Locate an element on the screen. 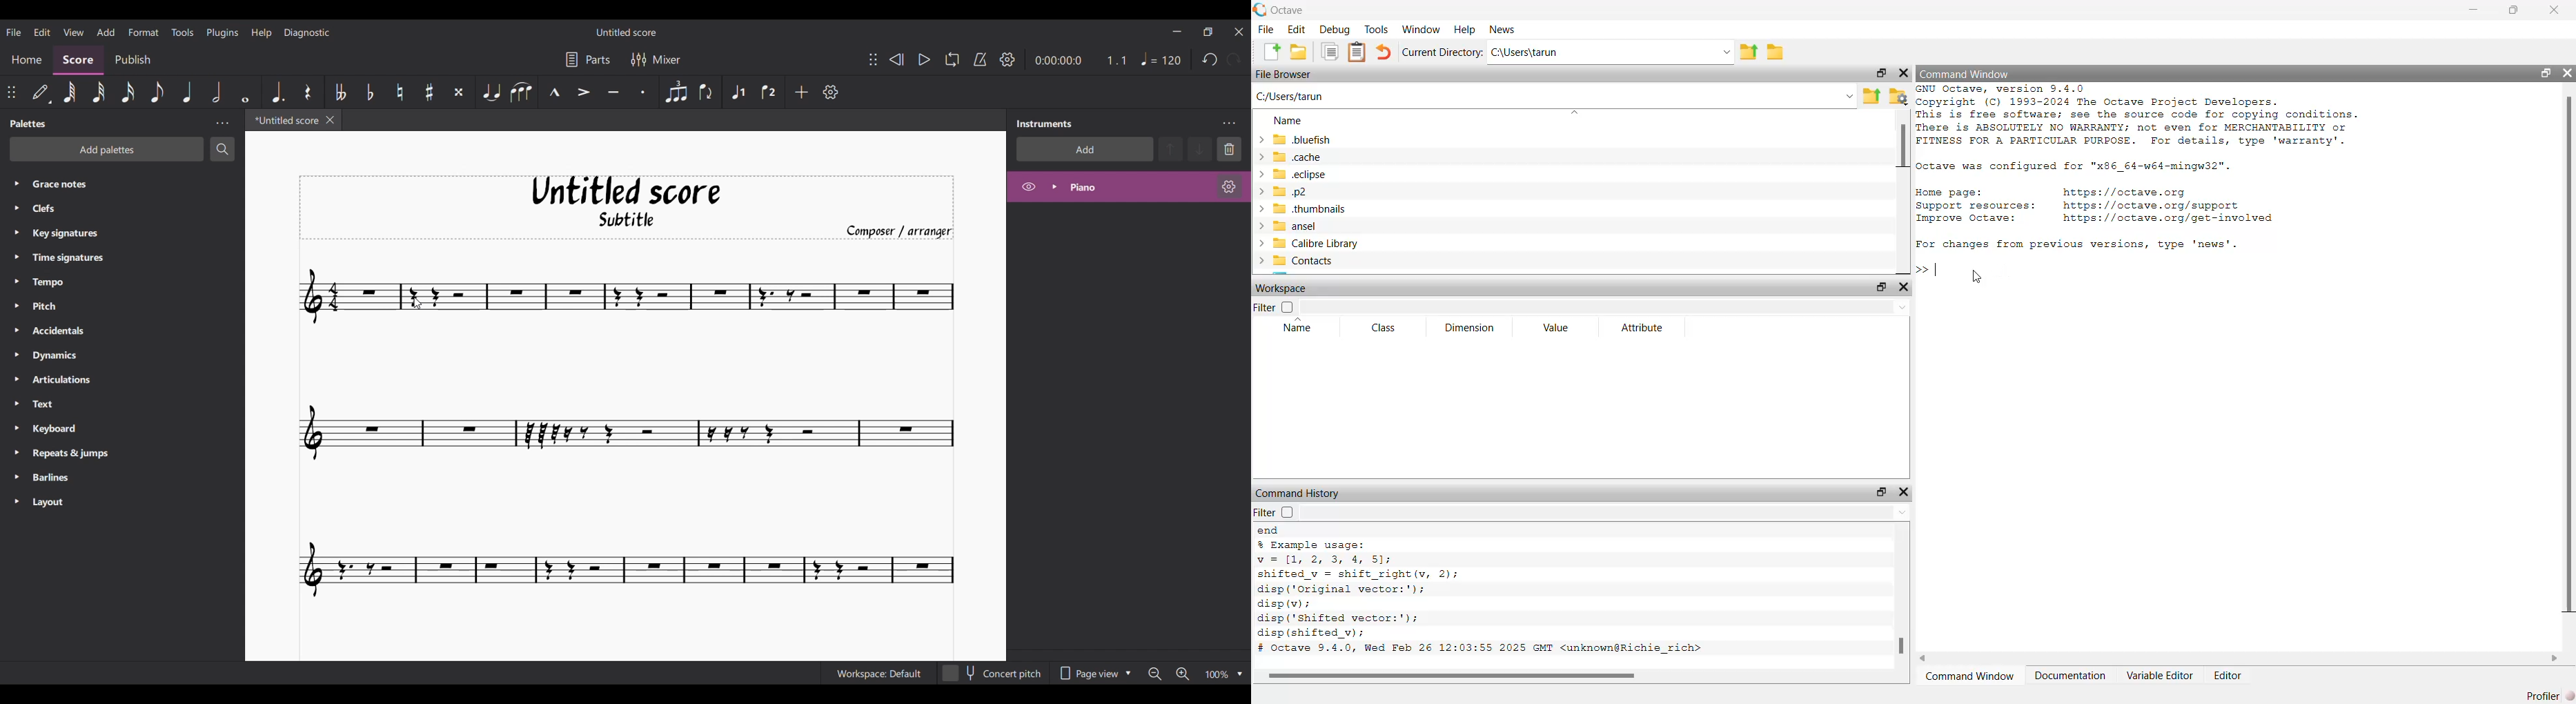 Image resolution: width=2576 pixels, height=728 pixels. undo is located at coordinates (1384, 52).